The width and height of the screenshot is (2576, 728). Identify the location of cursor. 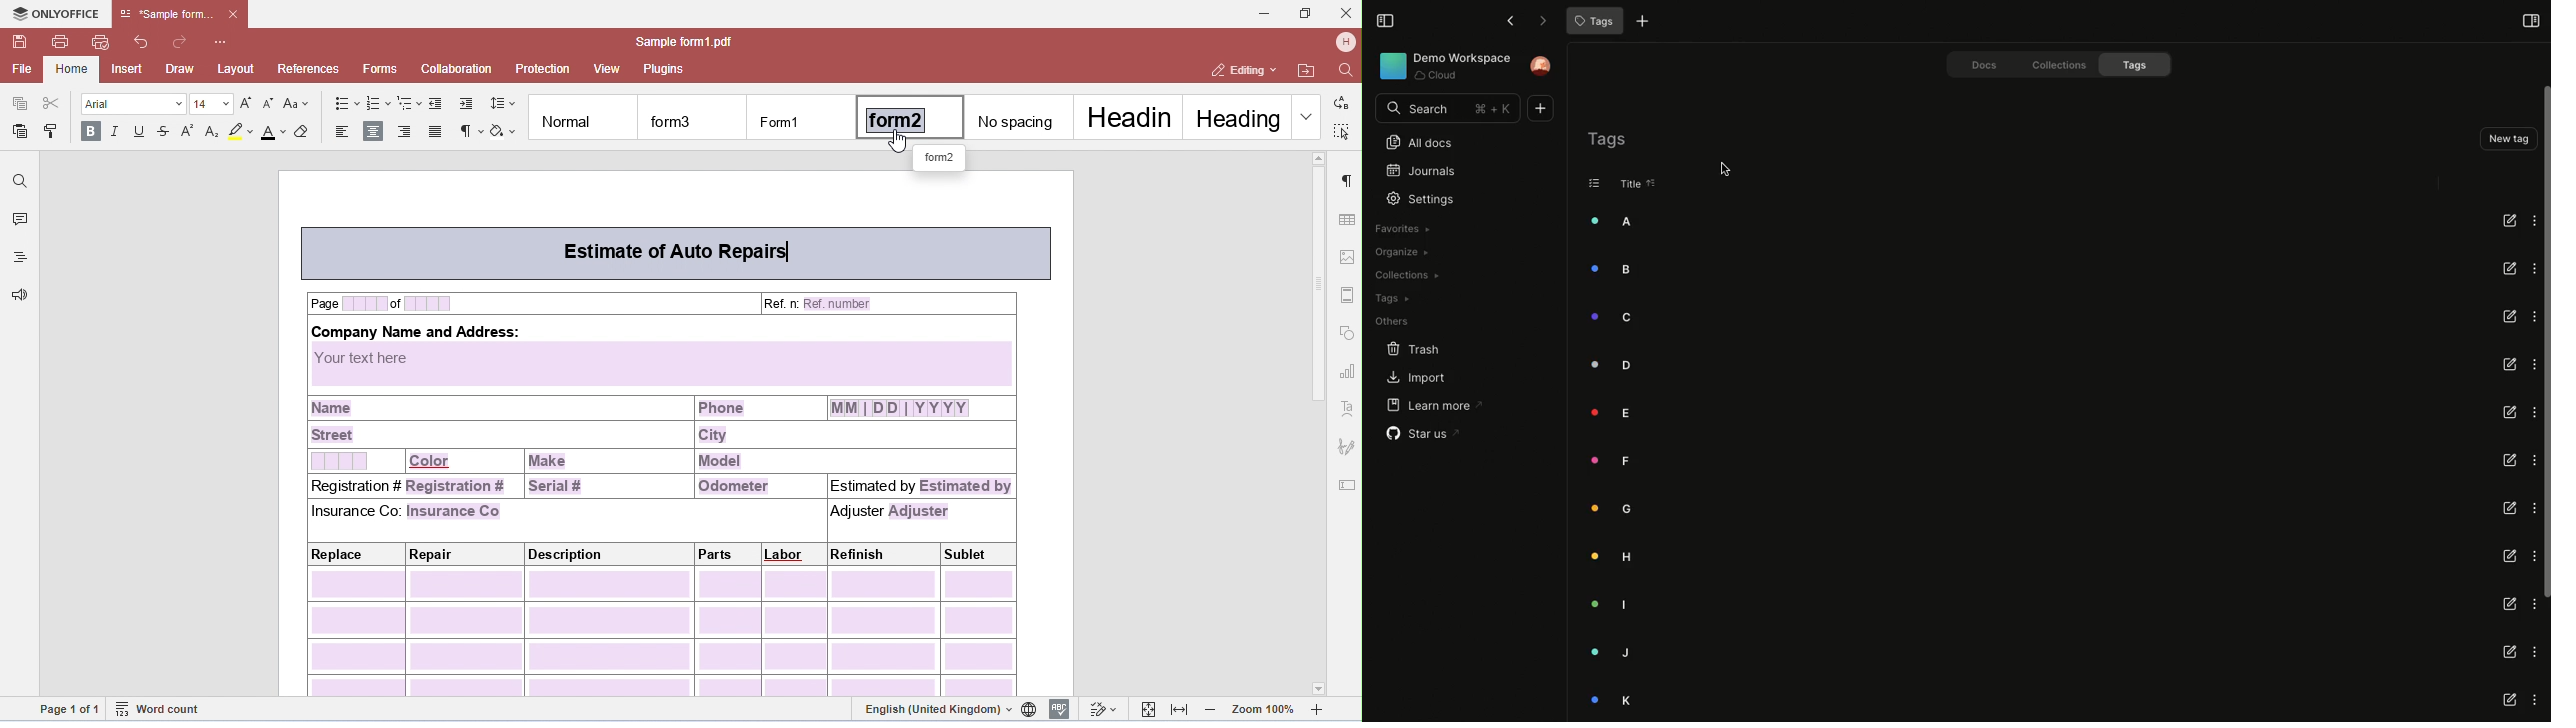
(899, 147).